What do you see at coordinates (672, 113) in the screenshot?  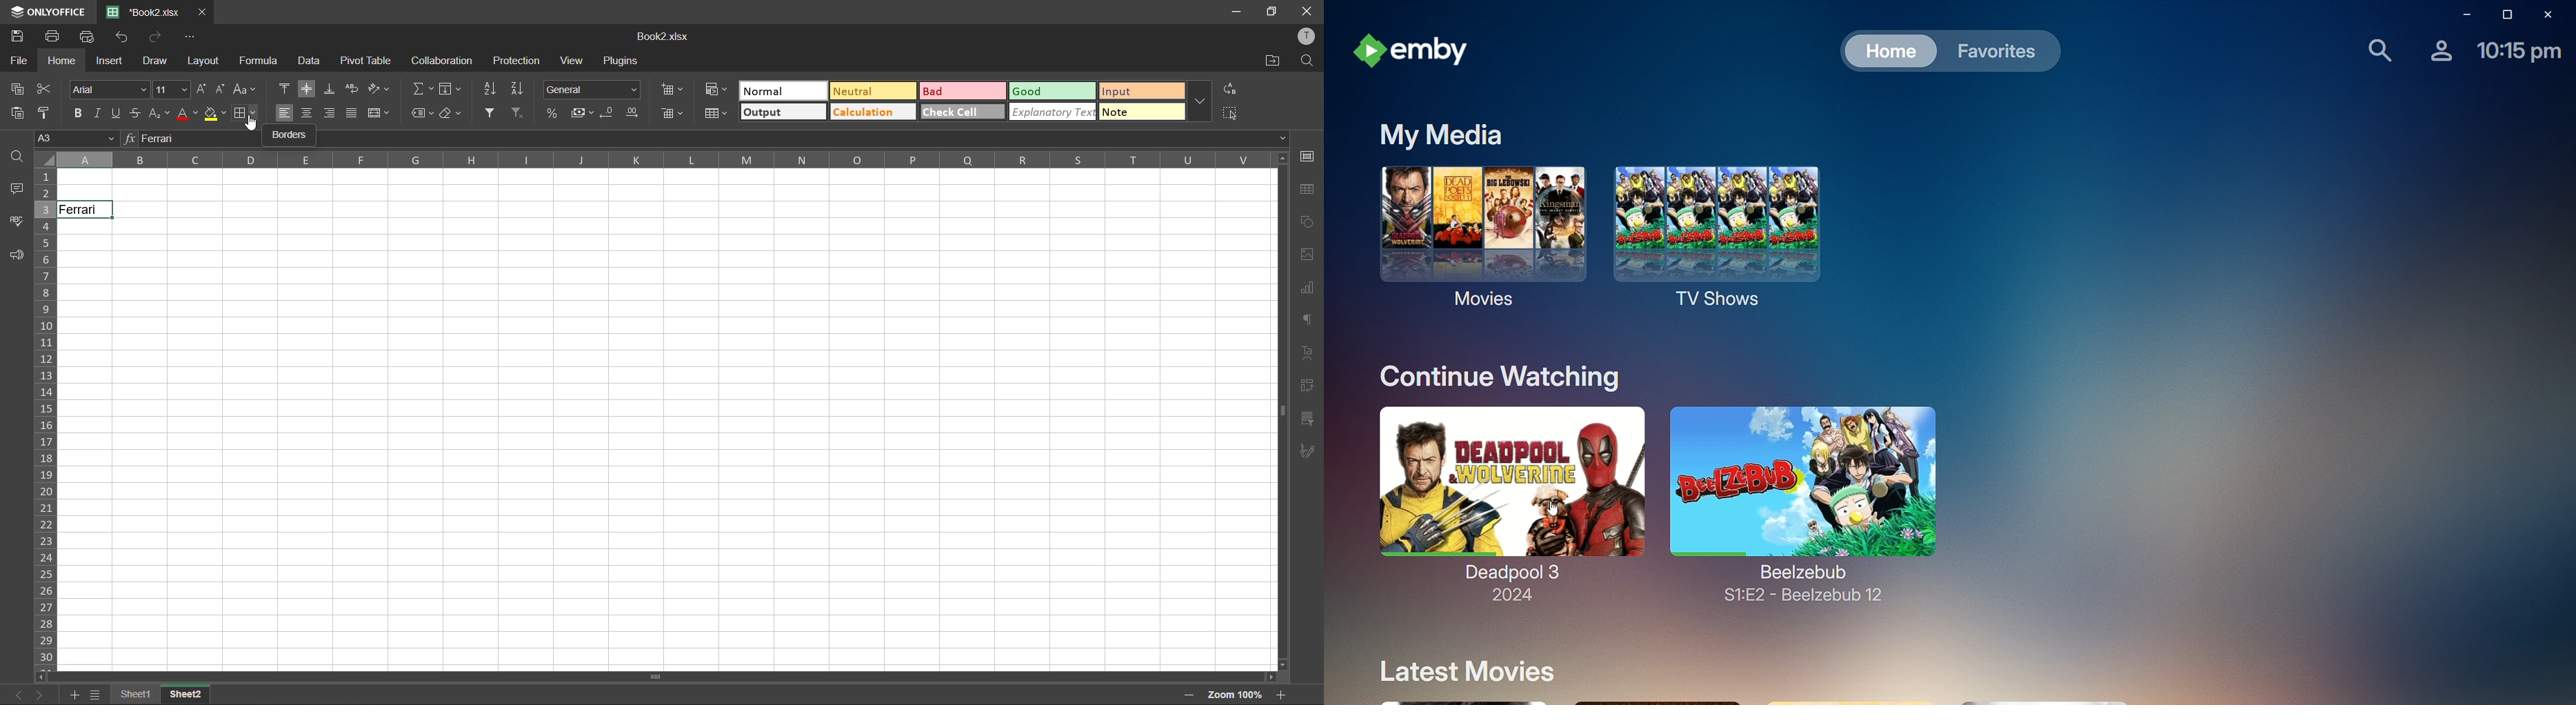 I see `delete cells` at bounding box center [672, 113].